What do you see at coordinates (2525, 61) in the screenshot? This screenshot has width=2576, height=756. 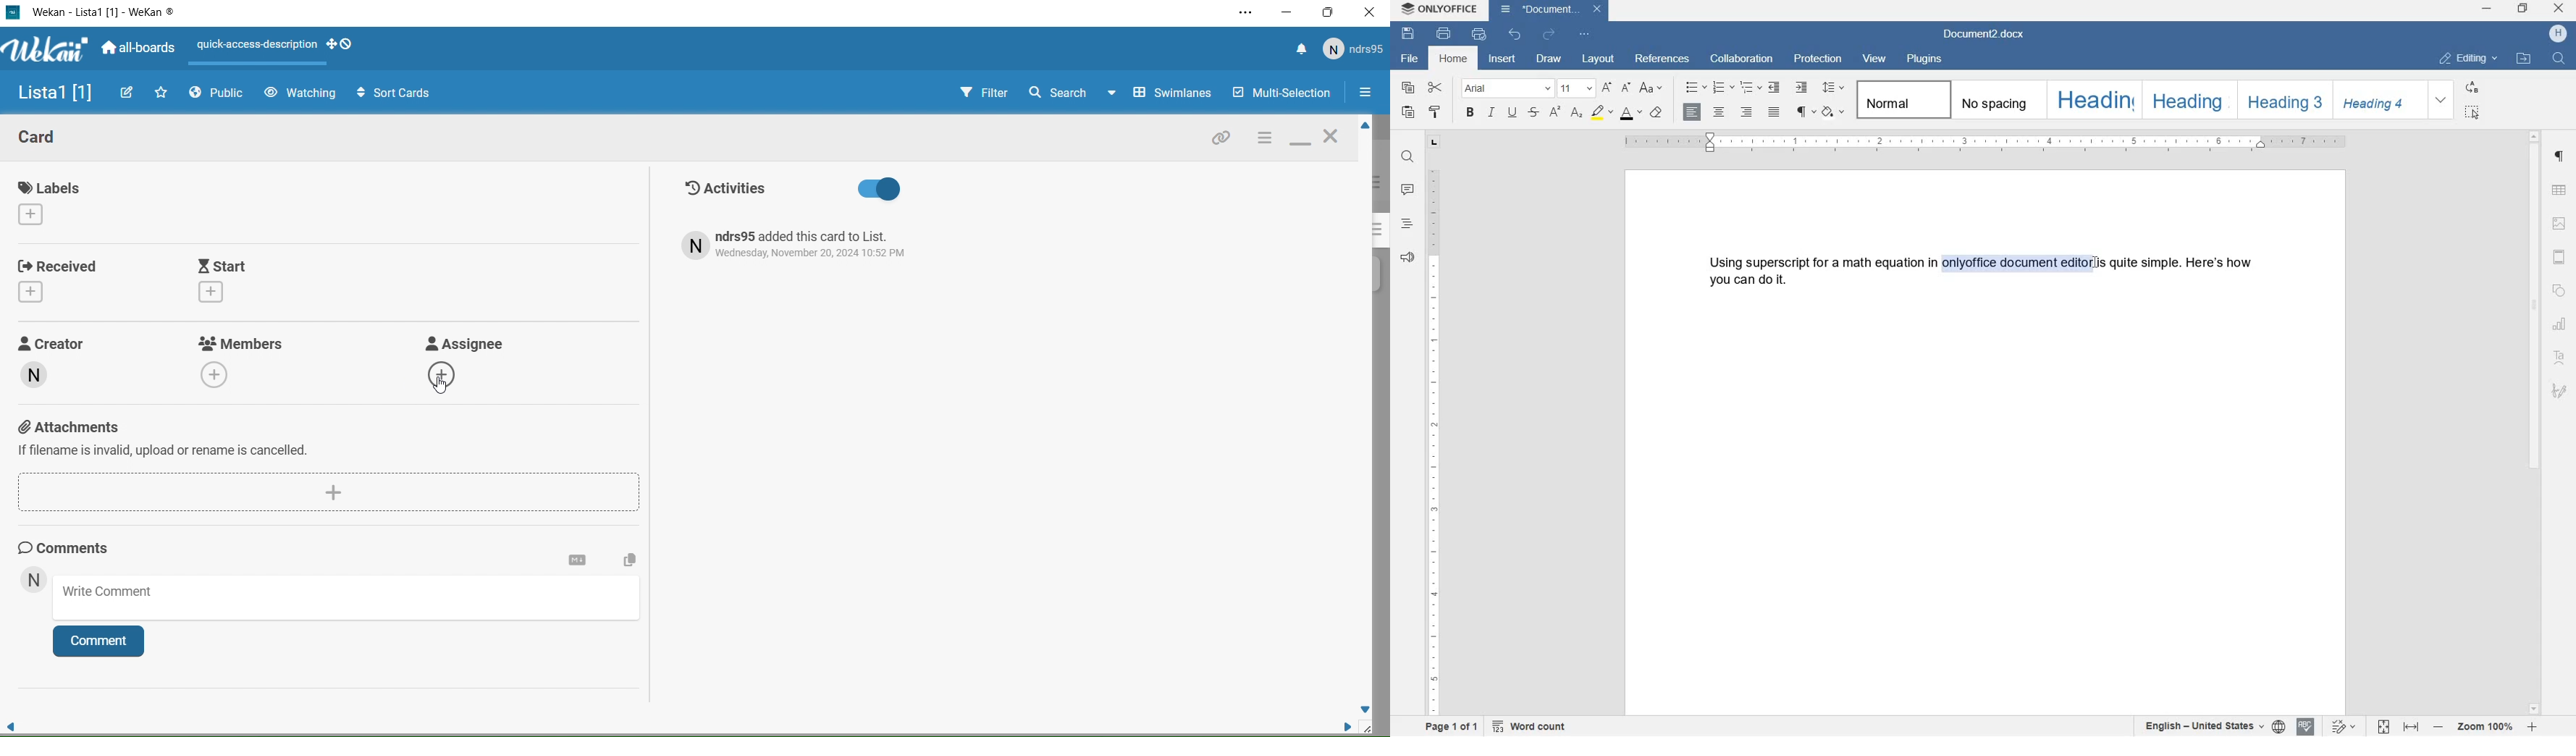 I see `OPEN FILE LOCATION` at bounding box center [2525, 61].